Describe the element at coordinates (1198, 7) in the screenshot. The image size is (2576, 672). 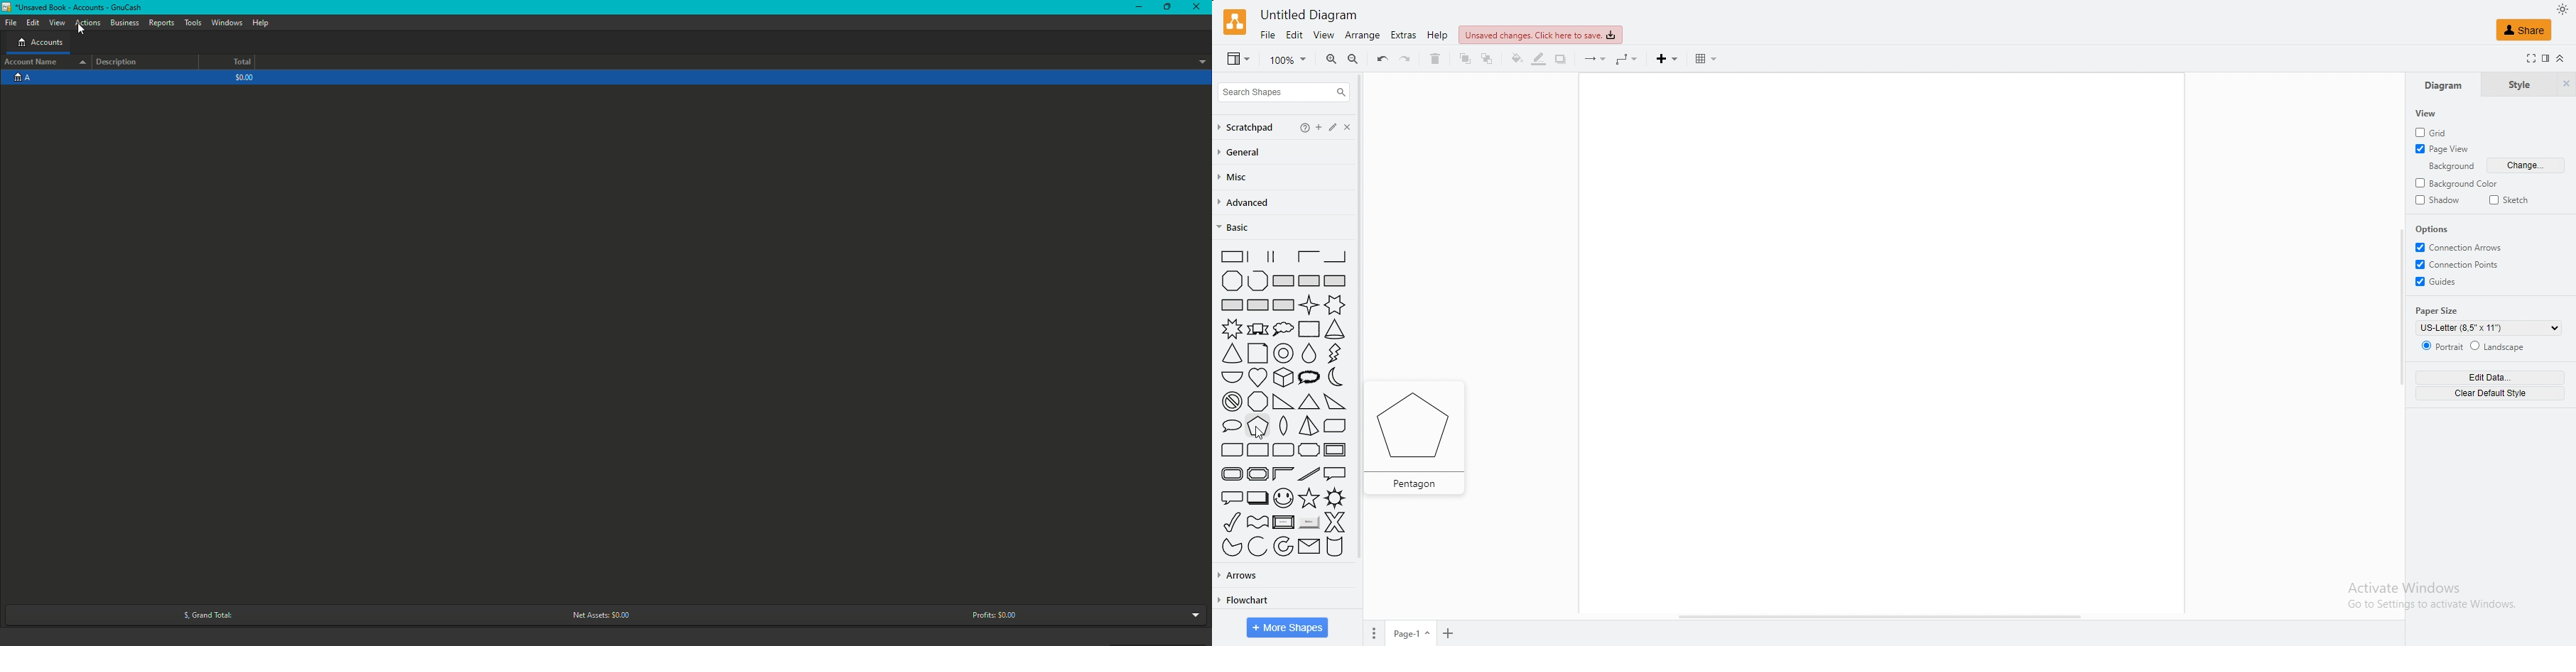
I see `Close` at that location.